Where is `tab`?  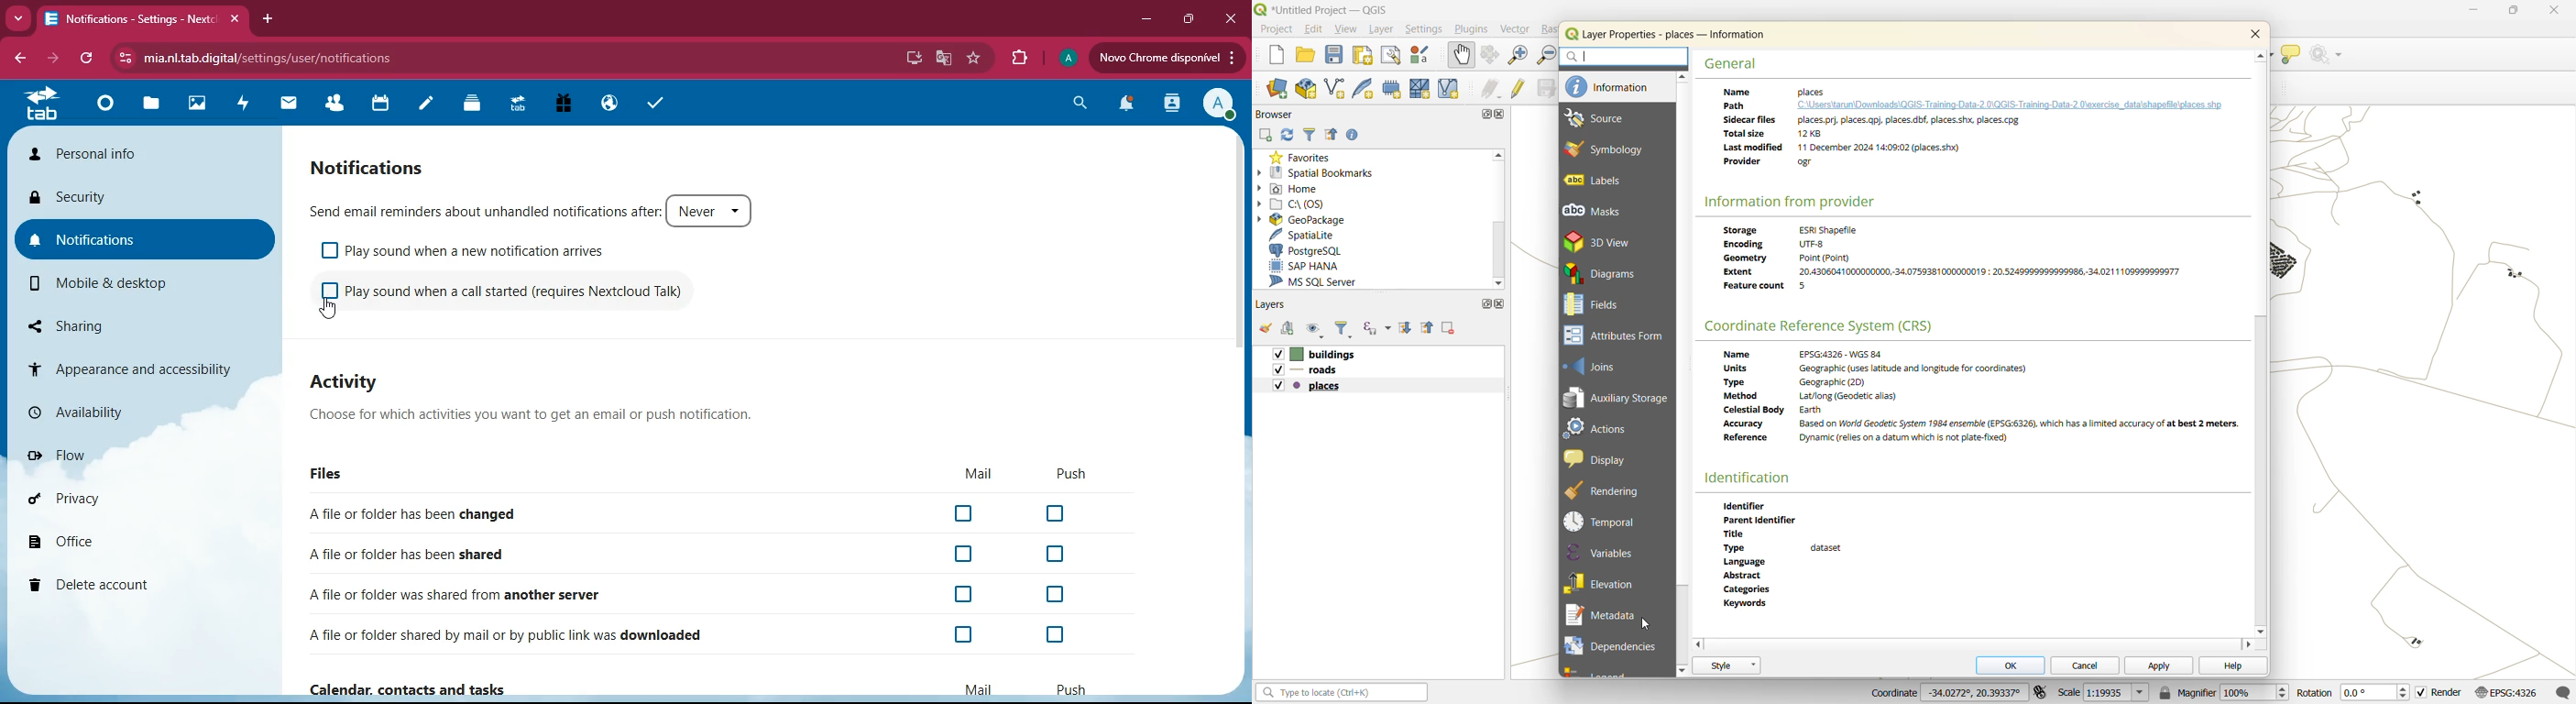 tab is located at coordinates (142, 21).